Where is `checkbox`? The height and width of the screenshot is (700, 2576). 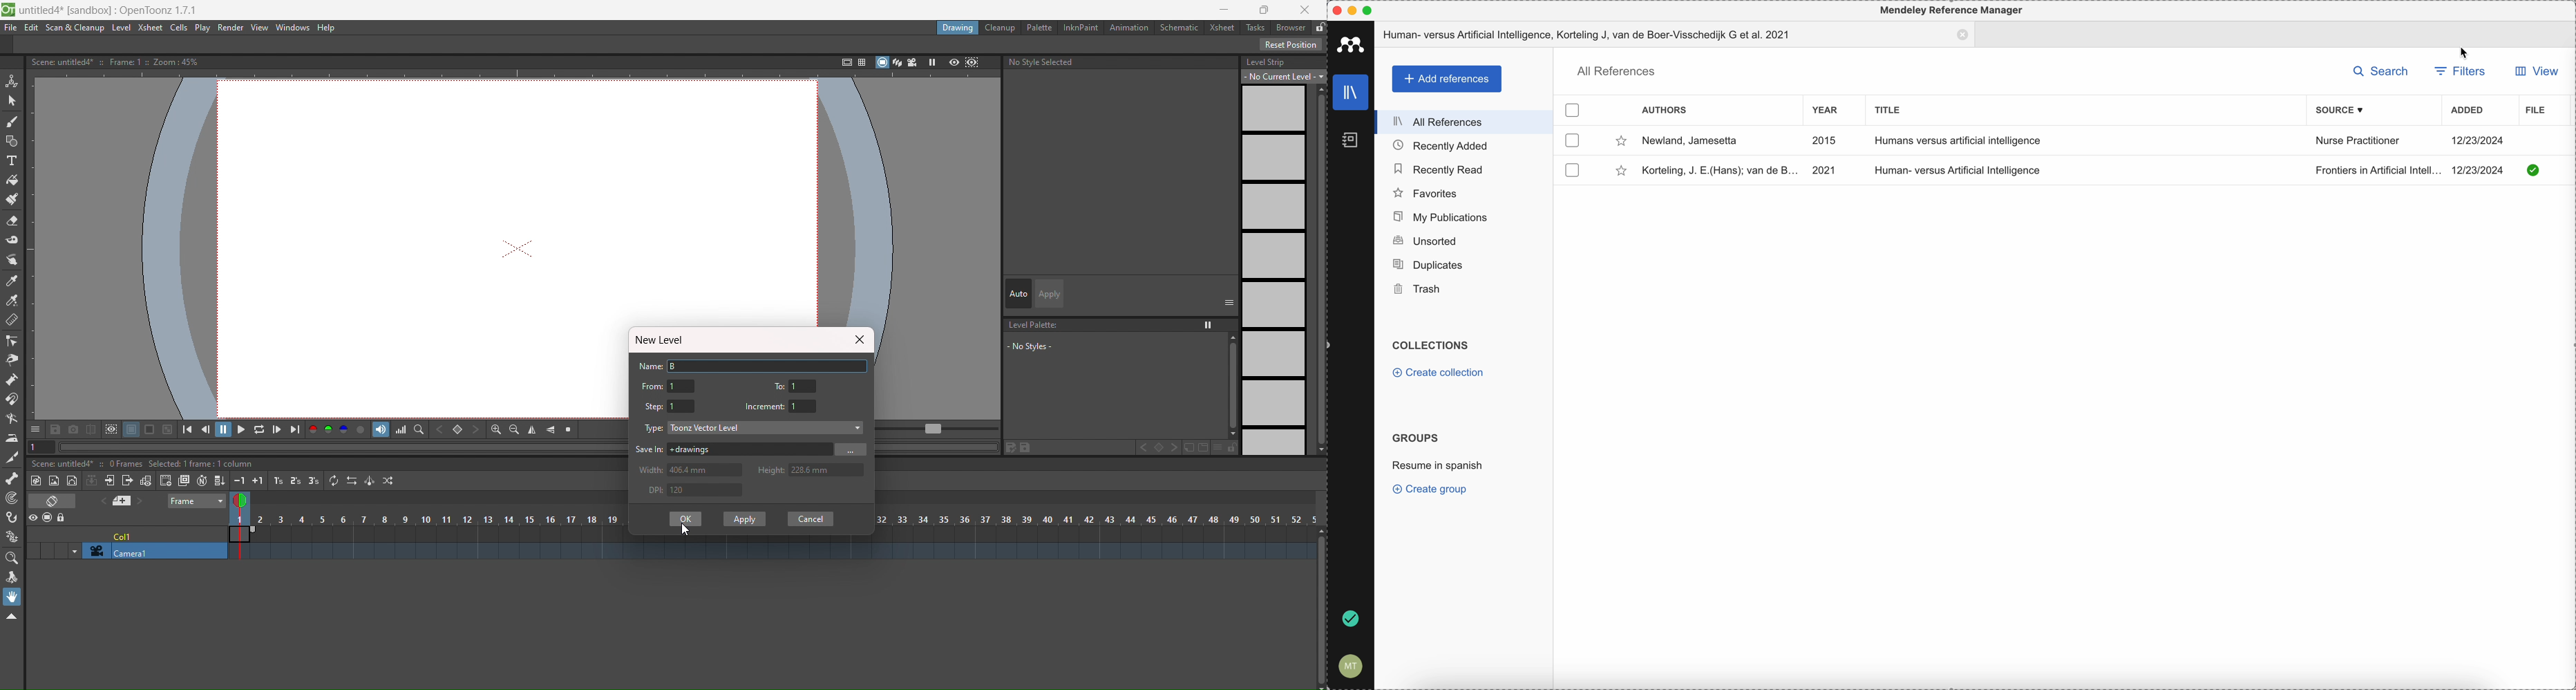 checkbox is located at coordinates (1574, 108).